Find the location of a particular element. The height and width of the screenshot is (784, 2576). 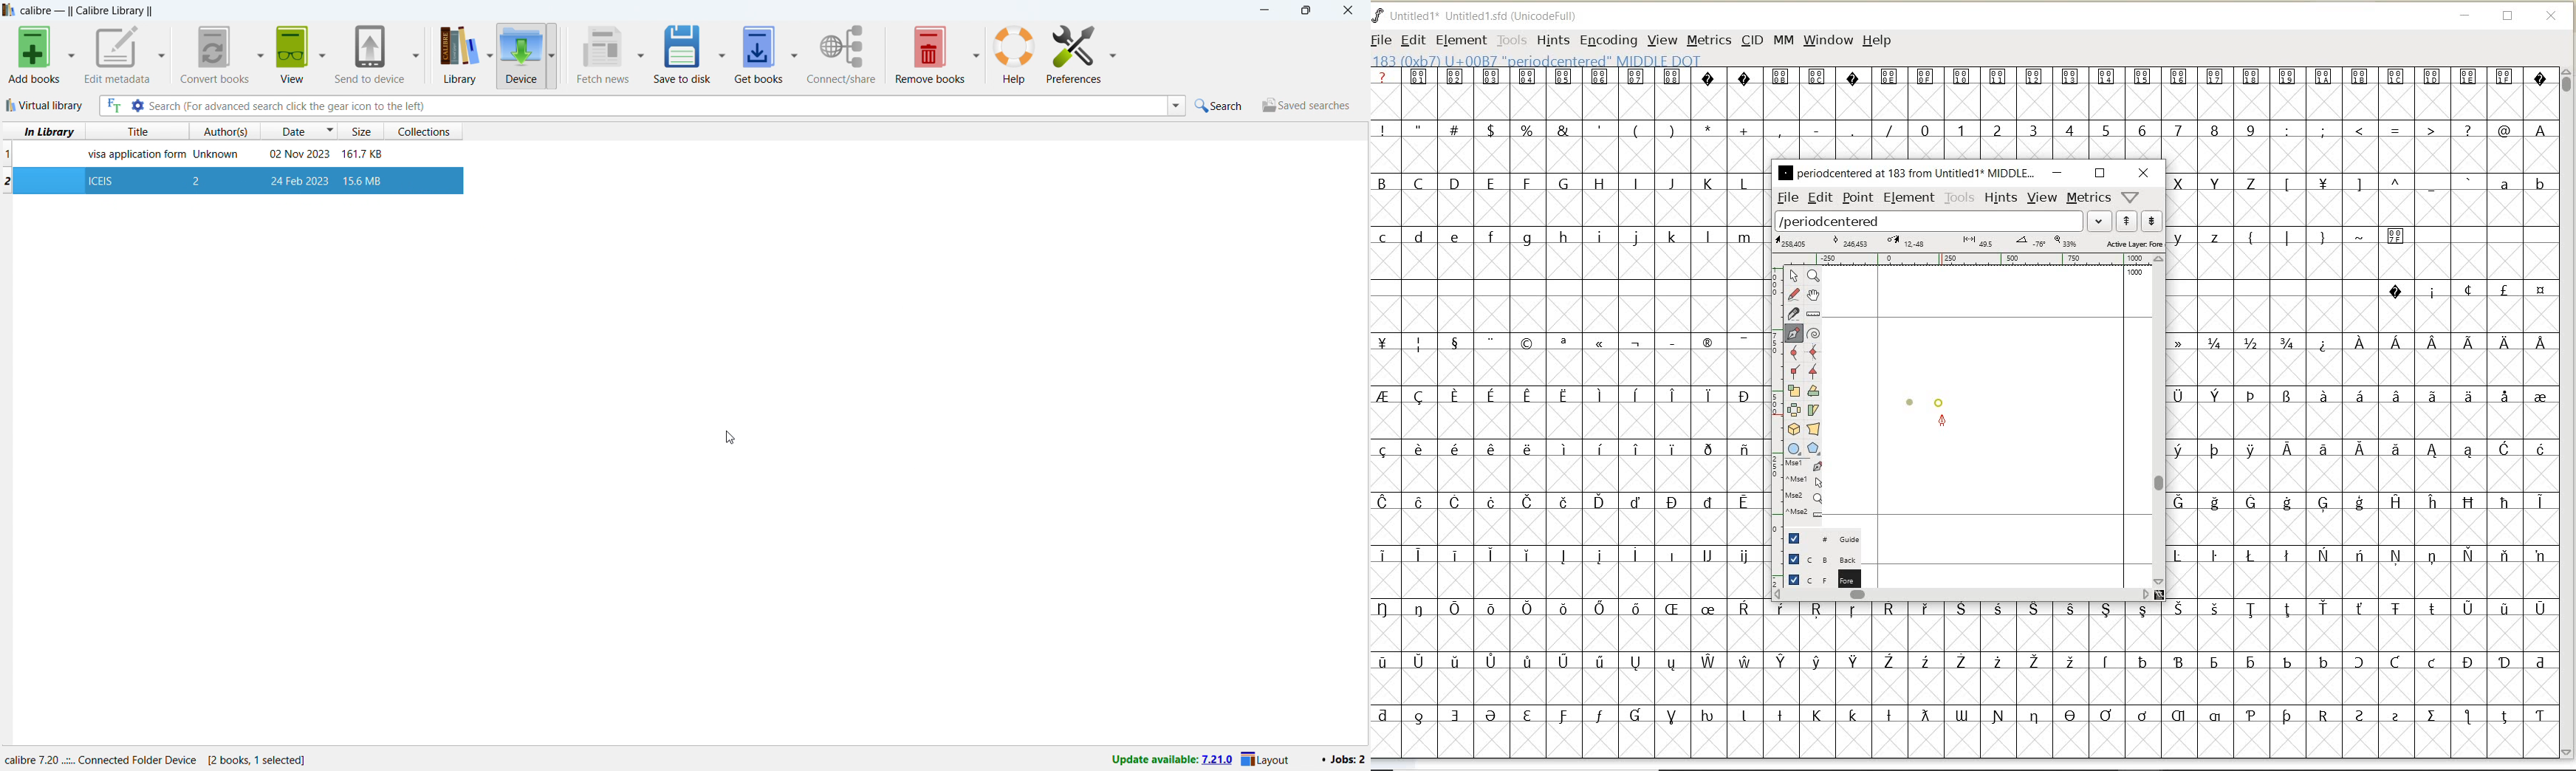

add a point, then drag out its control points is located at coordinates (1794, 332).